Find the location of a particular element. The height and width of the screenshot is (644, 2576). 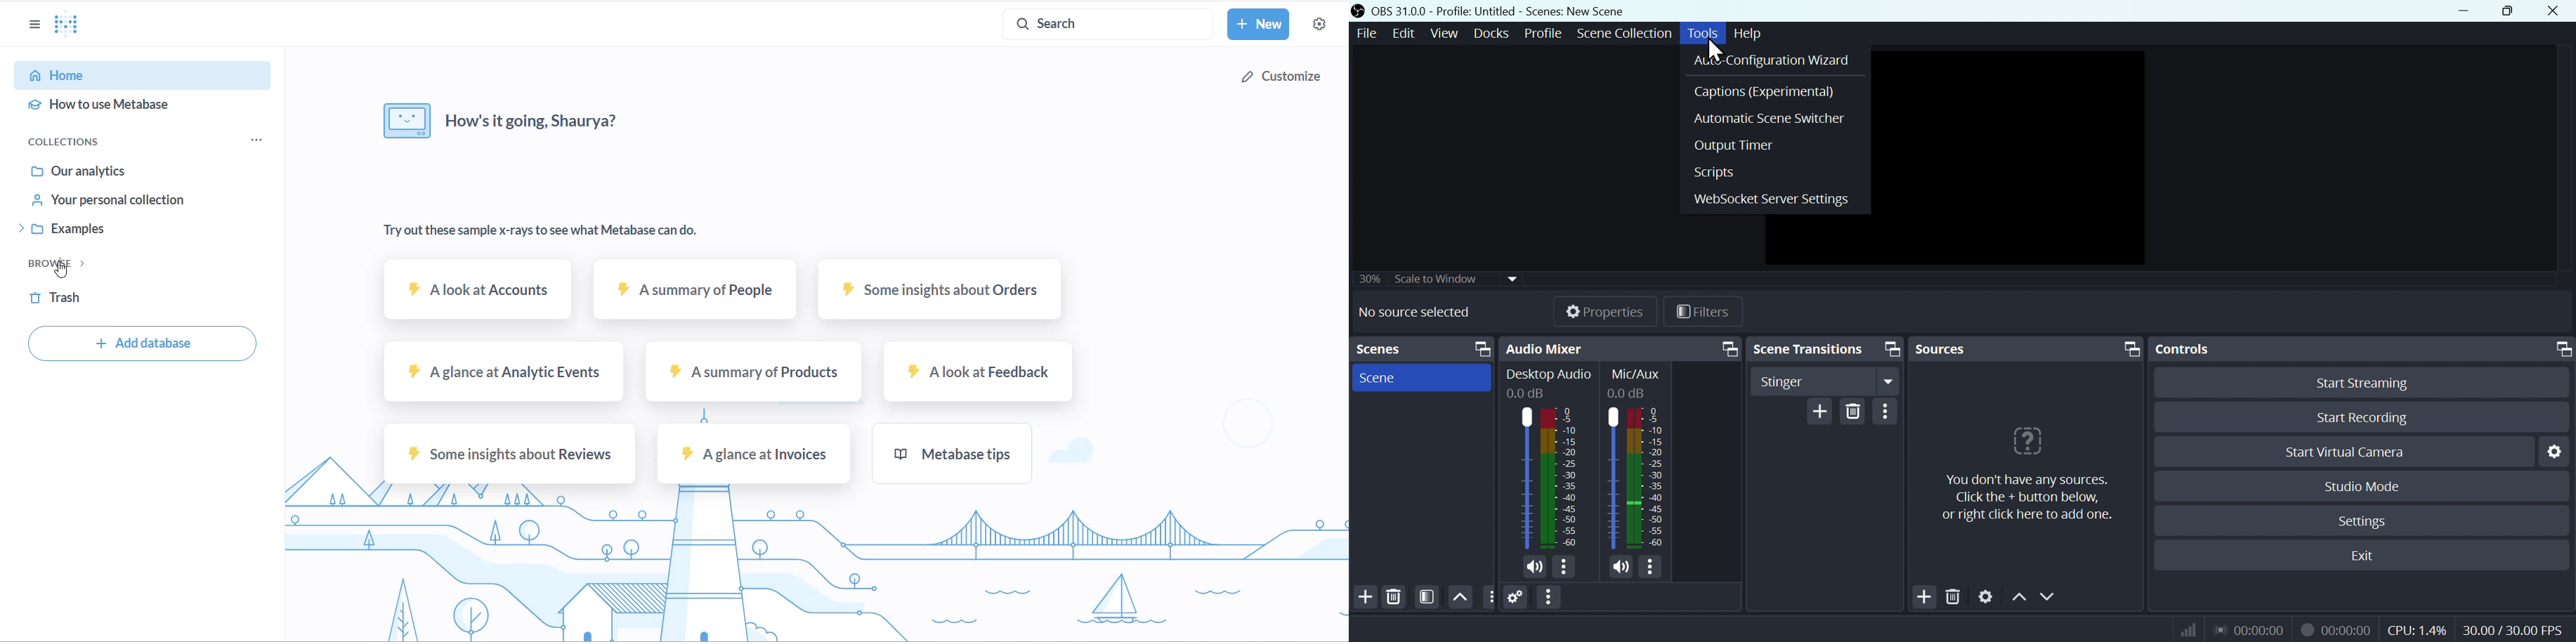

30.00/60.00 FPS is located at coordinates (2517, 627).